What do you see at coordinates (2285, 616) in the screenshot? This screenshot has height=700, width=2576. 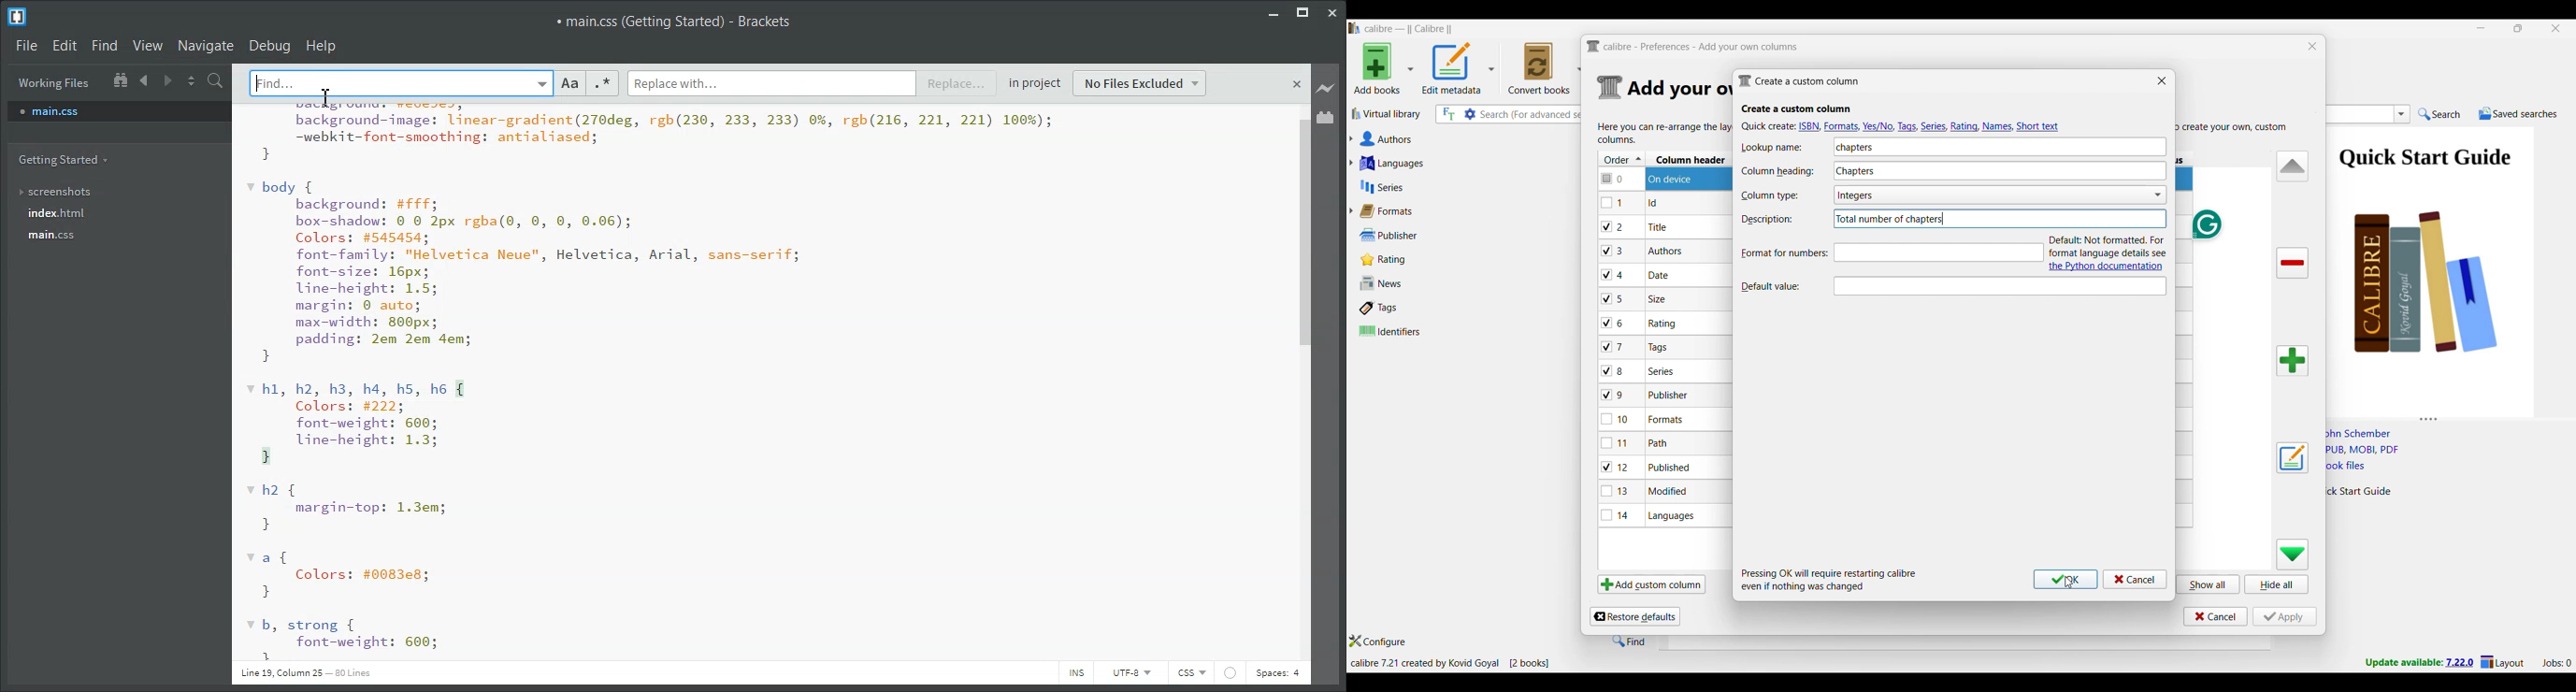 I see `Apply` at bounding box center [2285, 616].